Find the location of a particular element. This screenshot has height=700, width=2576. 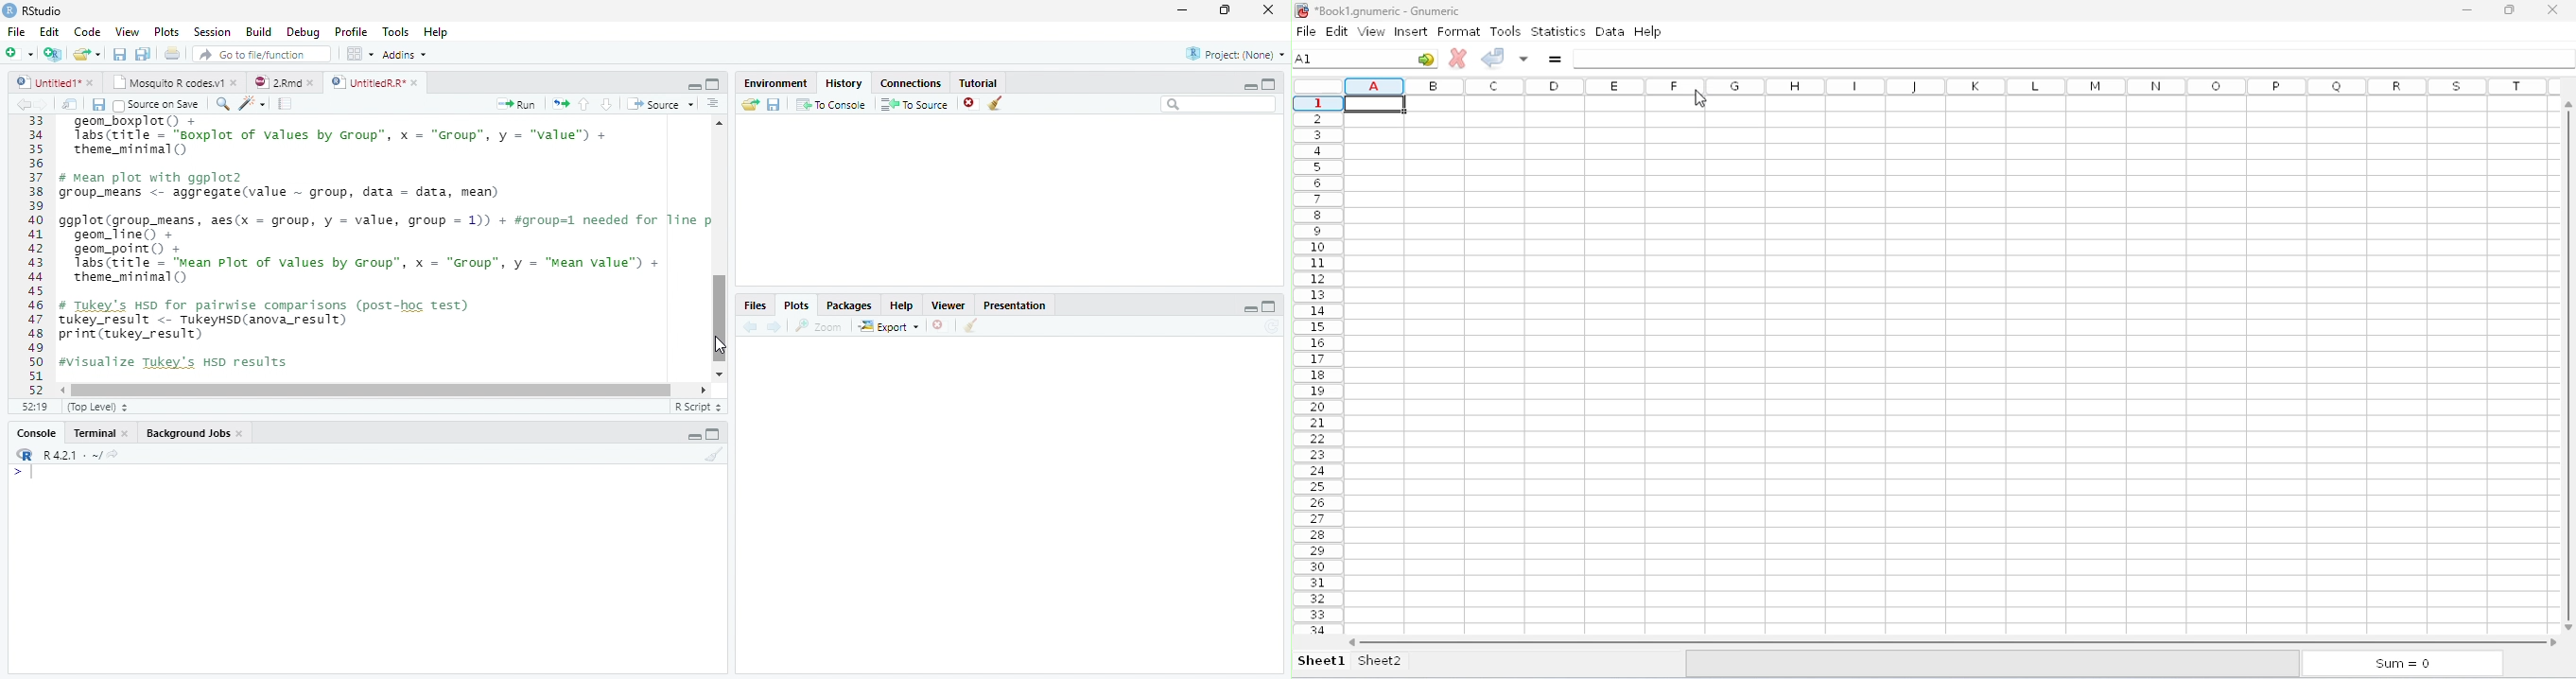

R script is located at coordinates (696, 406).